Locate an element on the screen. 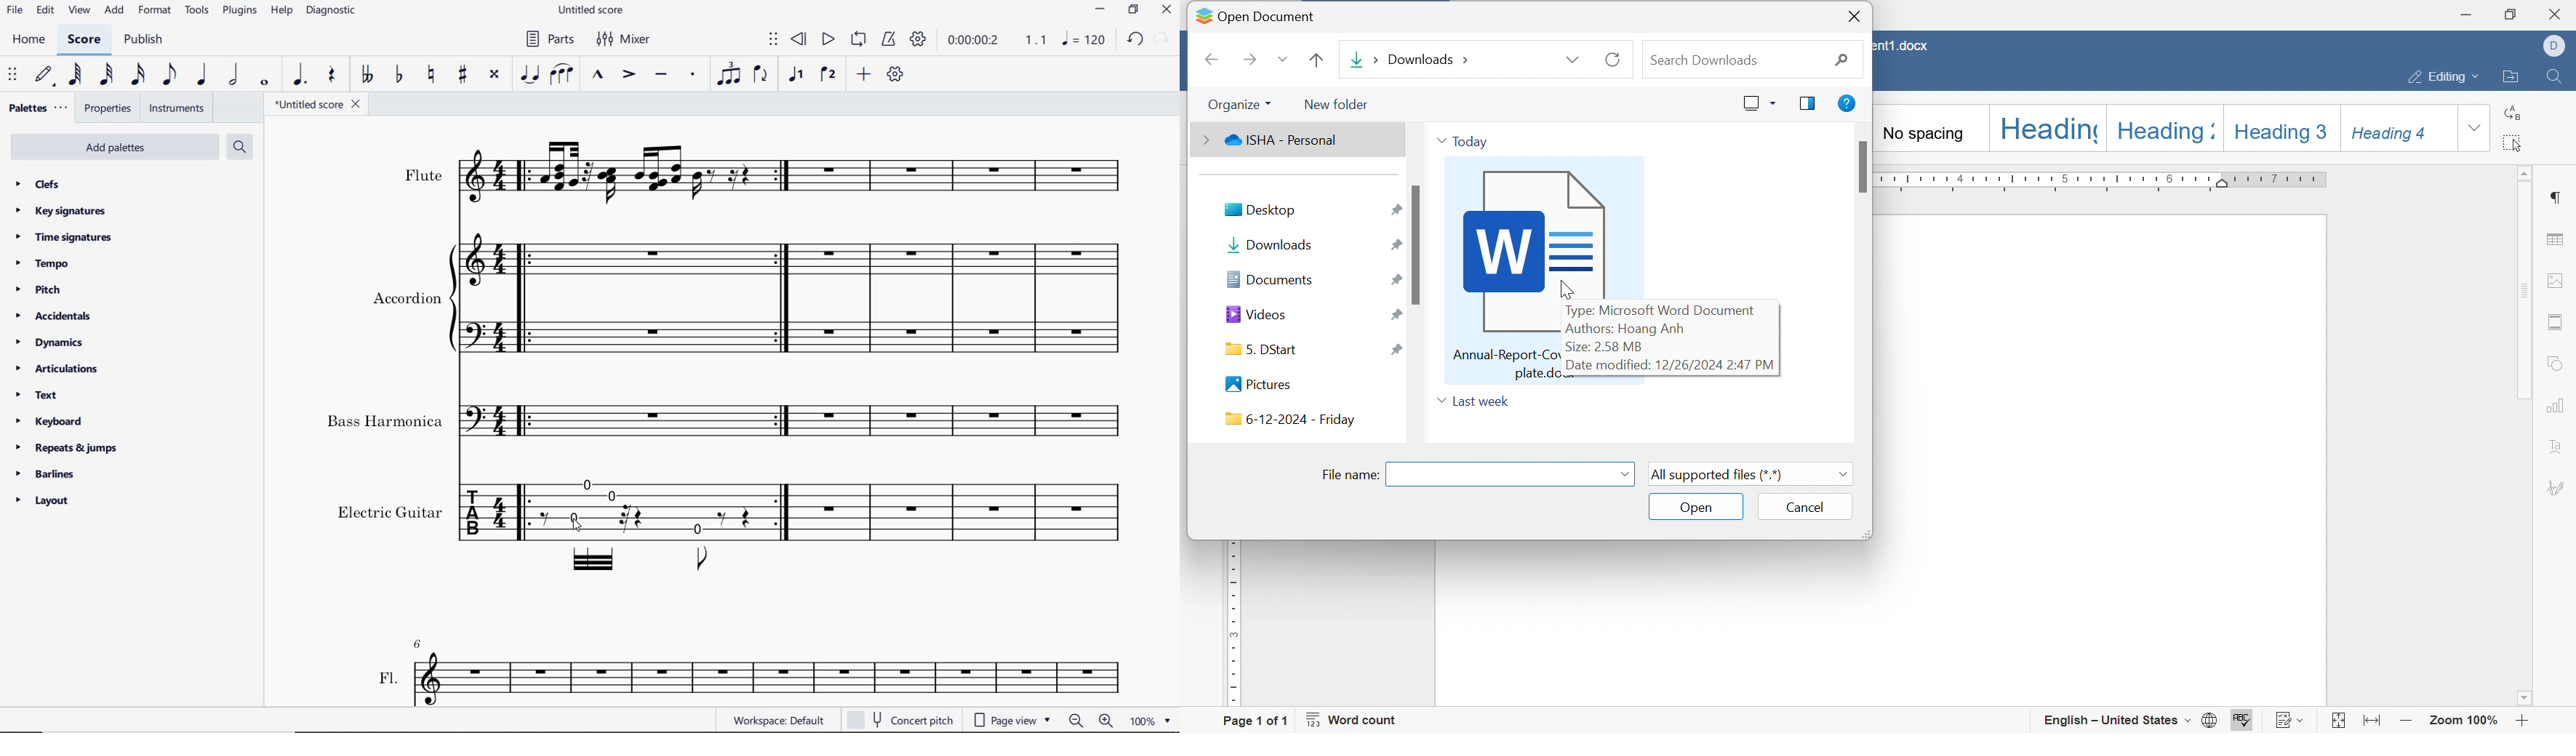 This screenshot has height=756, width=2576. voice 2 is located at coordinates (829, 75).